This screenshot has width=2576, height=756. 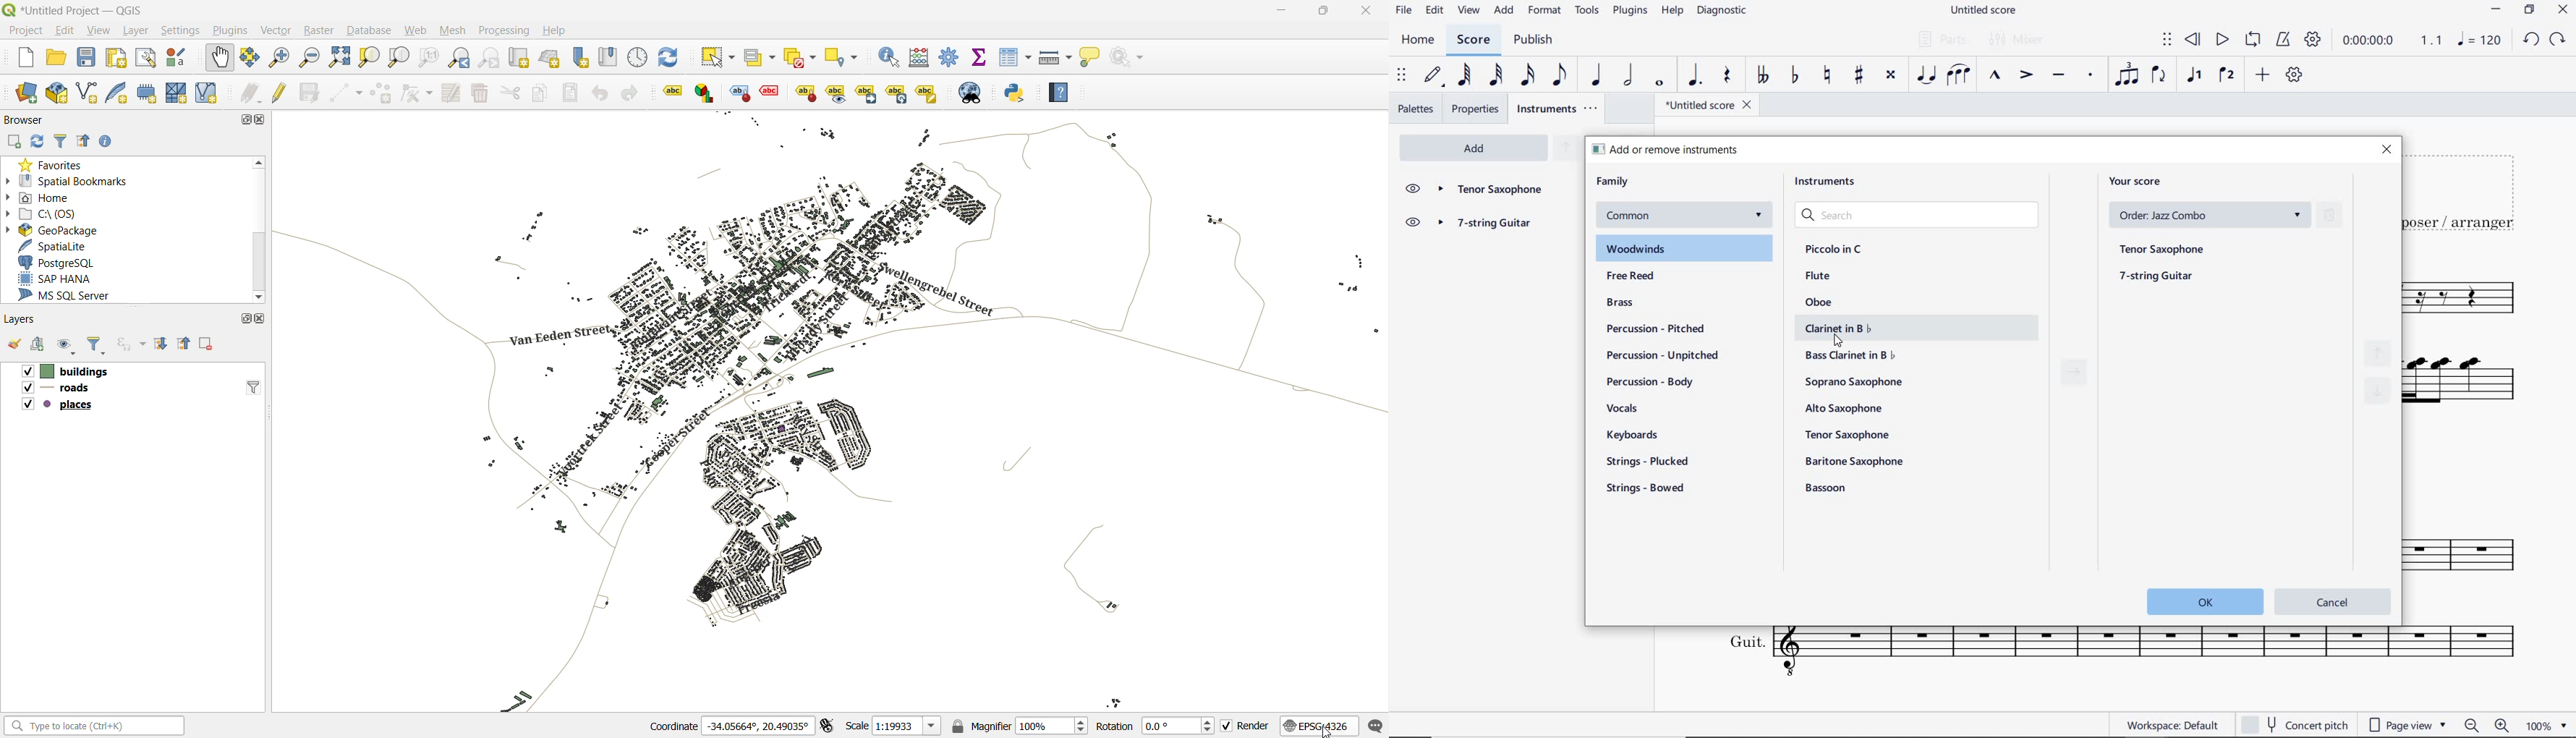 What do you see at coordinates (260, 161) in the screenshot?
I see `scroll up` at bounding box center [260, 161].